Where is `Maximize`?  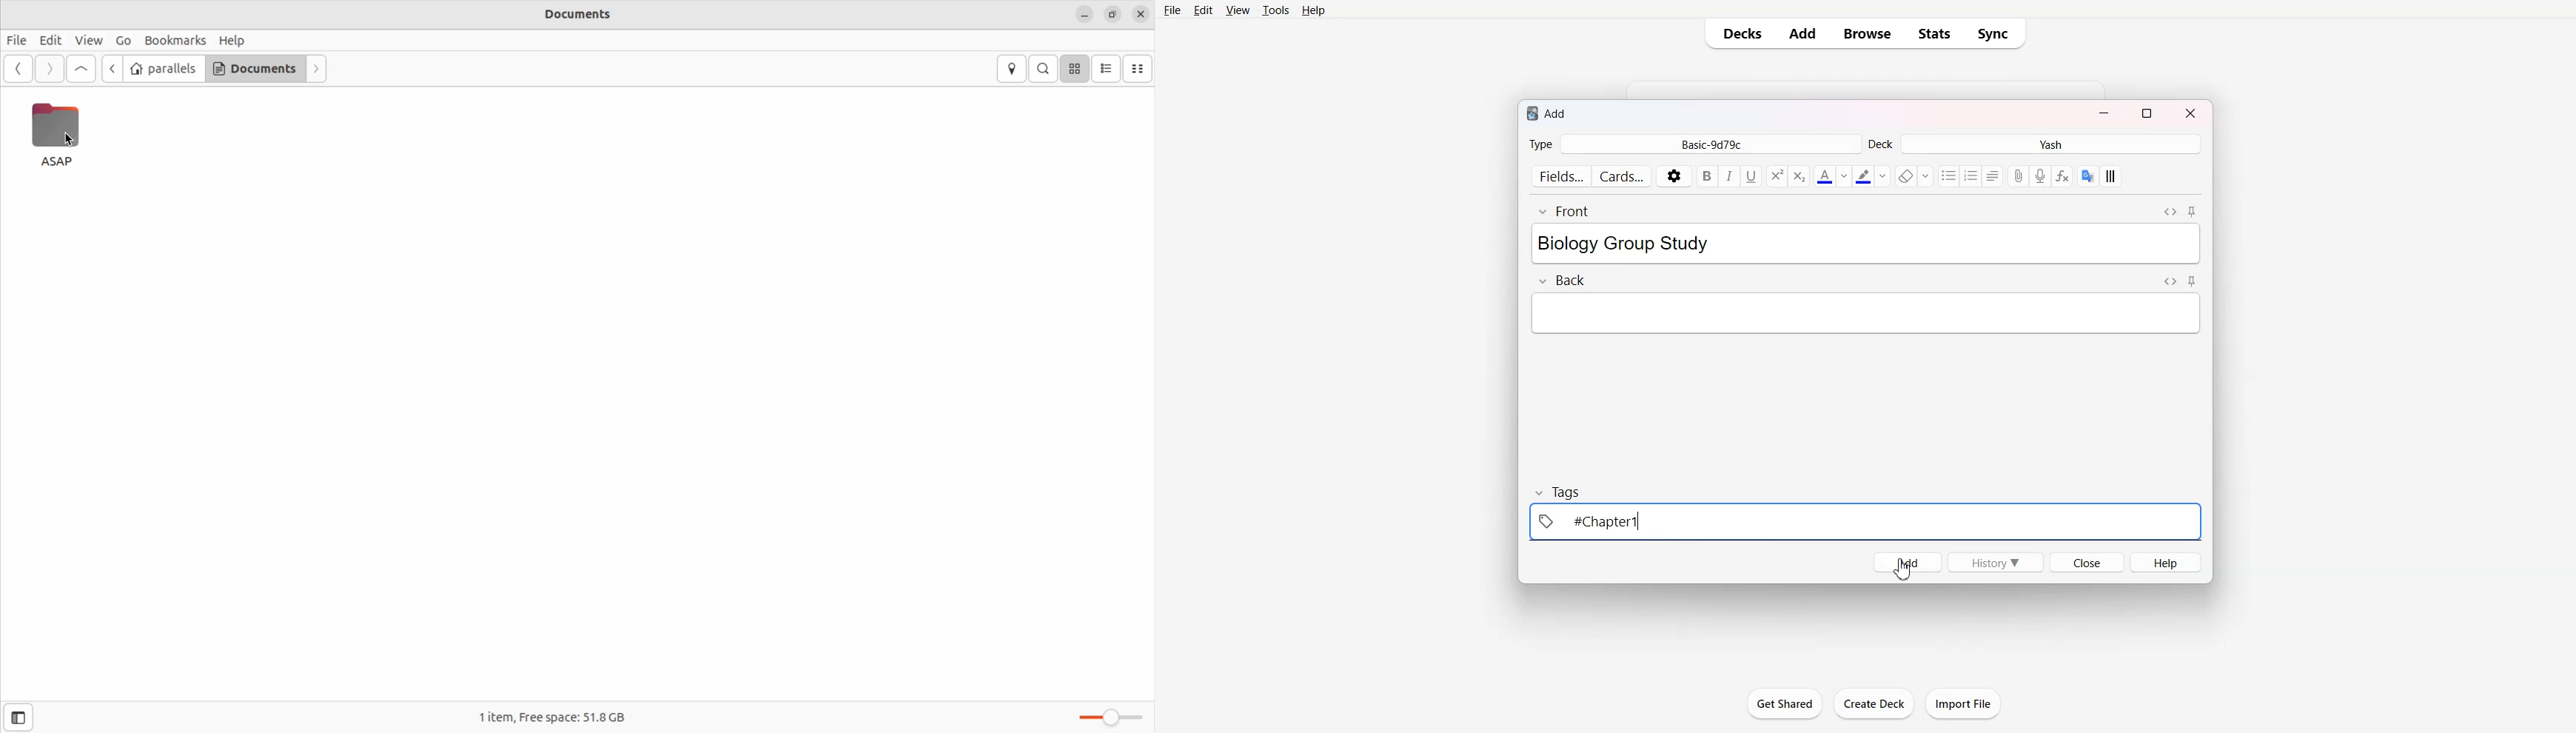
Maximize is located at coordinates (2147, 112).